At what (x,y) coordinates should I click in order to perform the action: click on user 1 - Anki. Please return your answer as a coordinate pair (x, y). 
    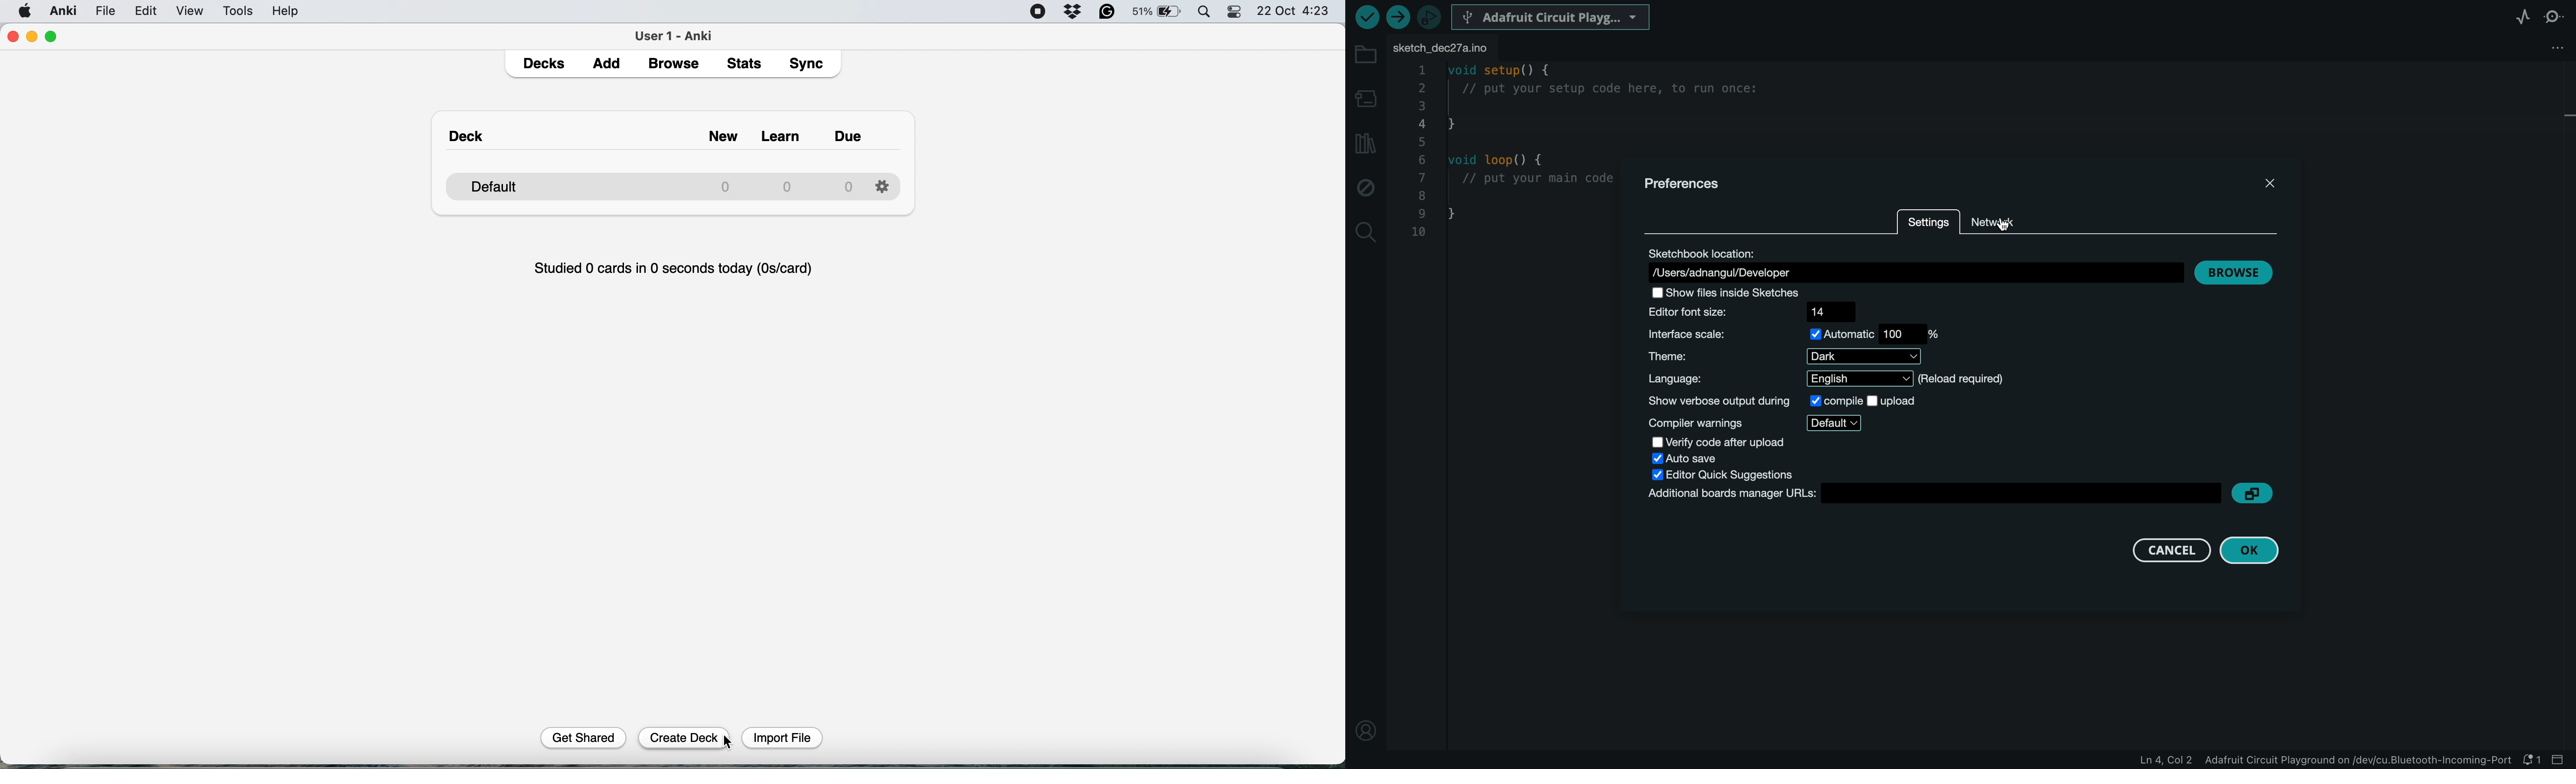
    Looking at the image, I should click on (675, 35).